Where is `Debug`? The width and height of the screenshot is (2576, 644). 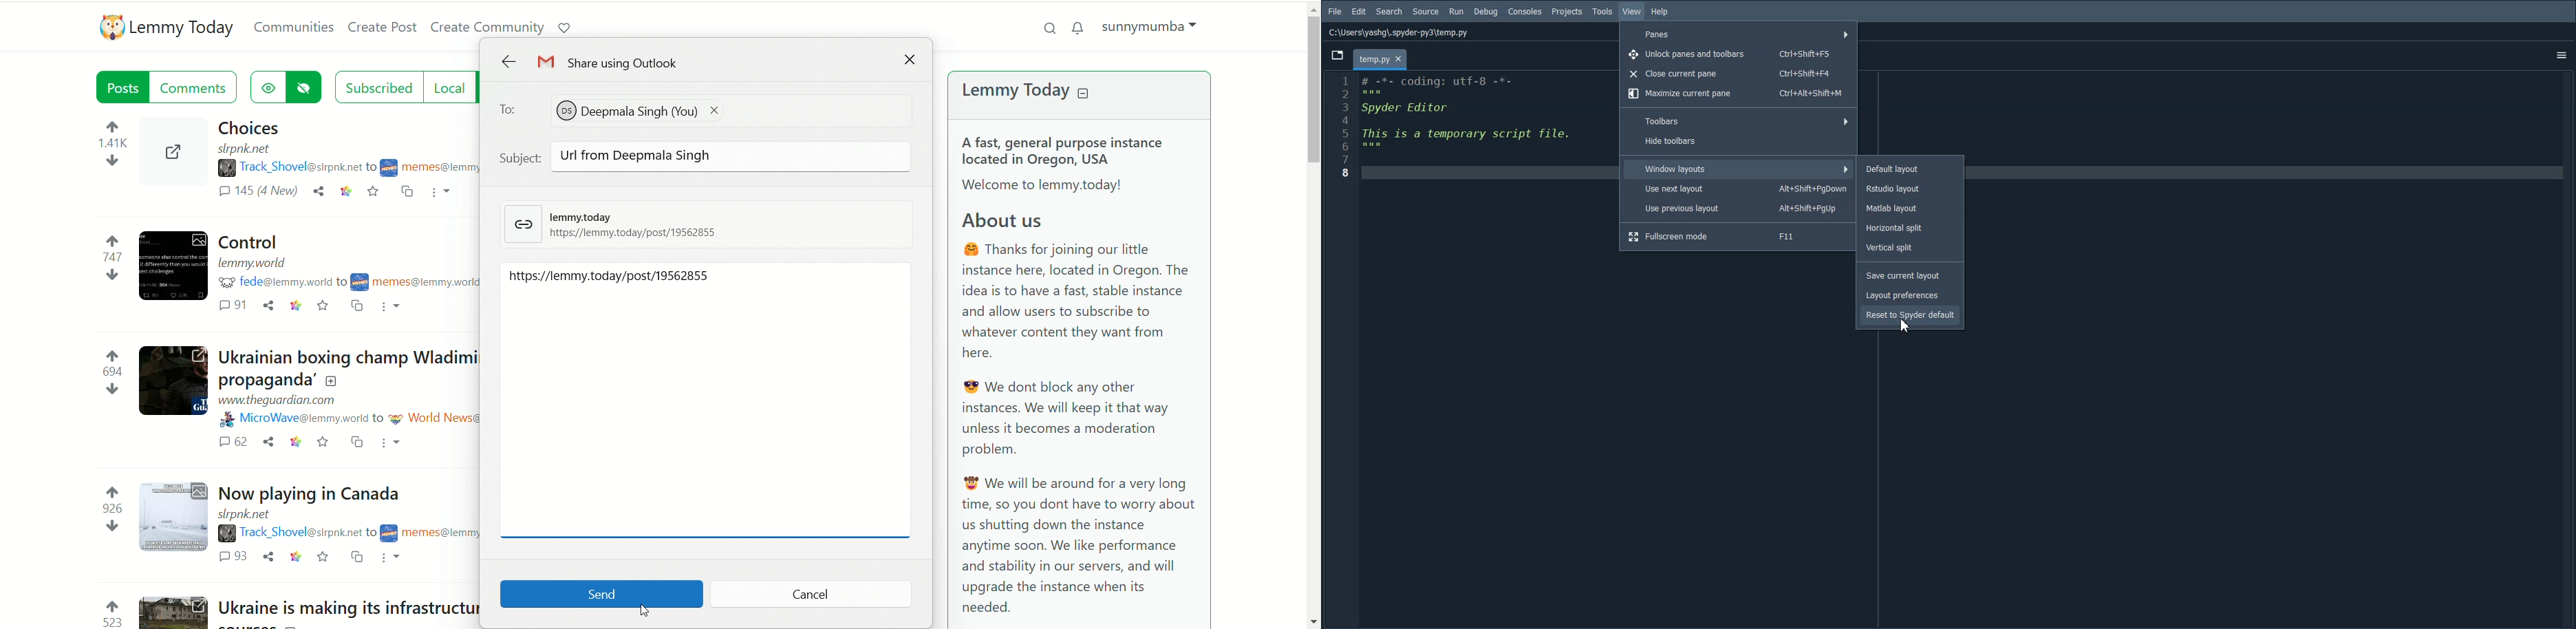
Debug is located at coordinates (1485, 12).